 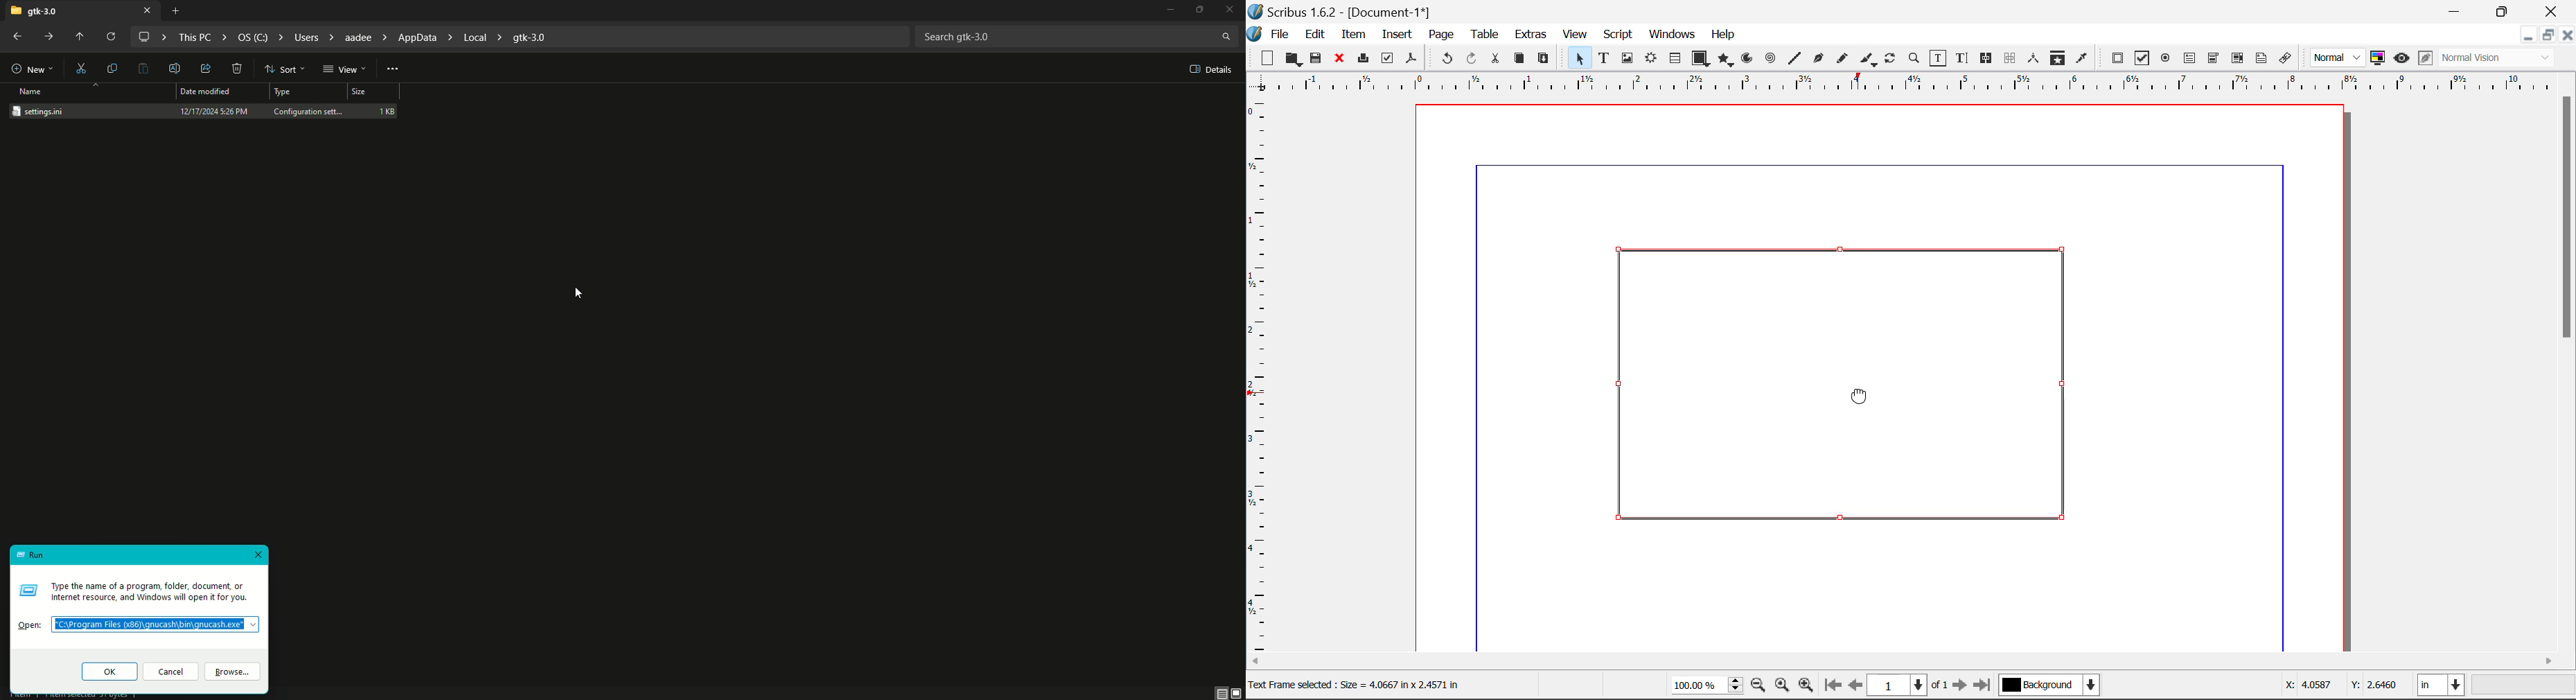 What do you see at coordinates (1724, 35) in the screenshot?
I see `Help` at bounding box center [1724, 35].